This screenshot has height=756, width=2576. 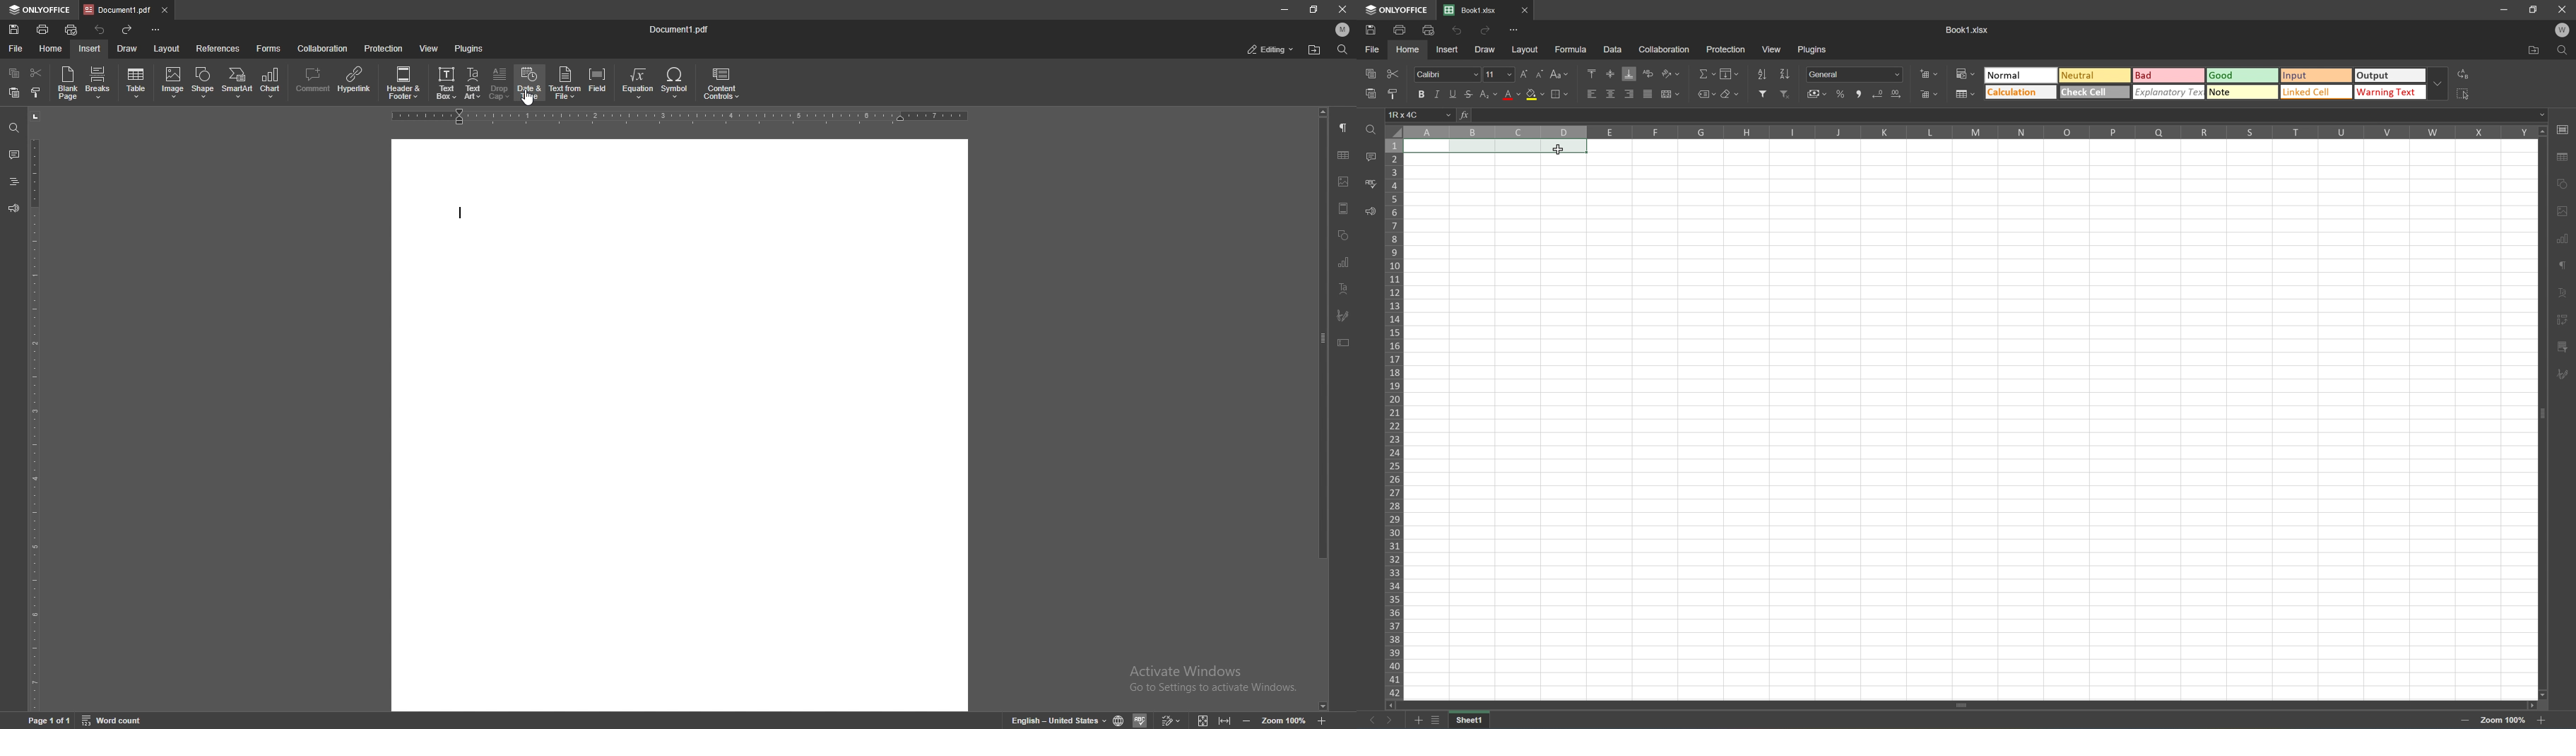 What do you see at coordinates (1323, 720) in the screenshot?
I see `zoom in` at bounding box center [1323, 720].